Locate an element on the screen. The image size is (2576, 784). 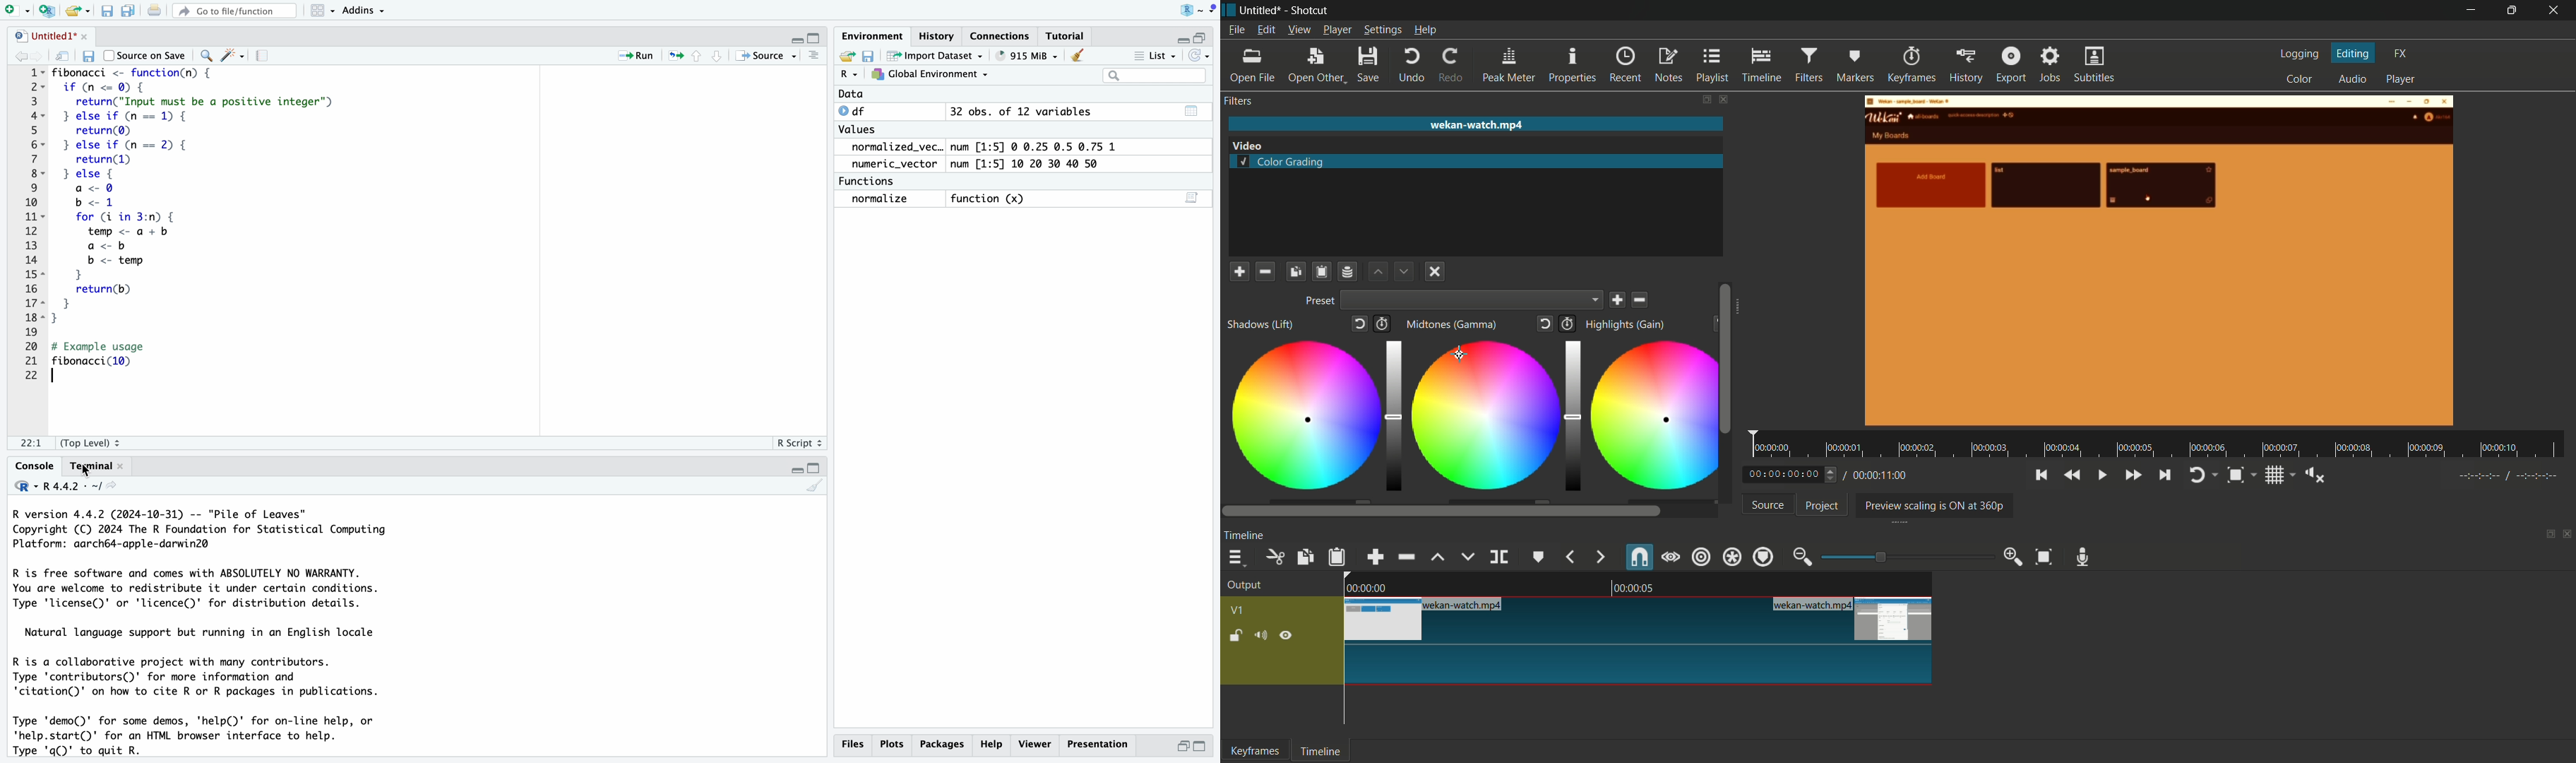
go forward to the next source location is located at coordinates (38, 56).